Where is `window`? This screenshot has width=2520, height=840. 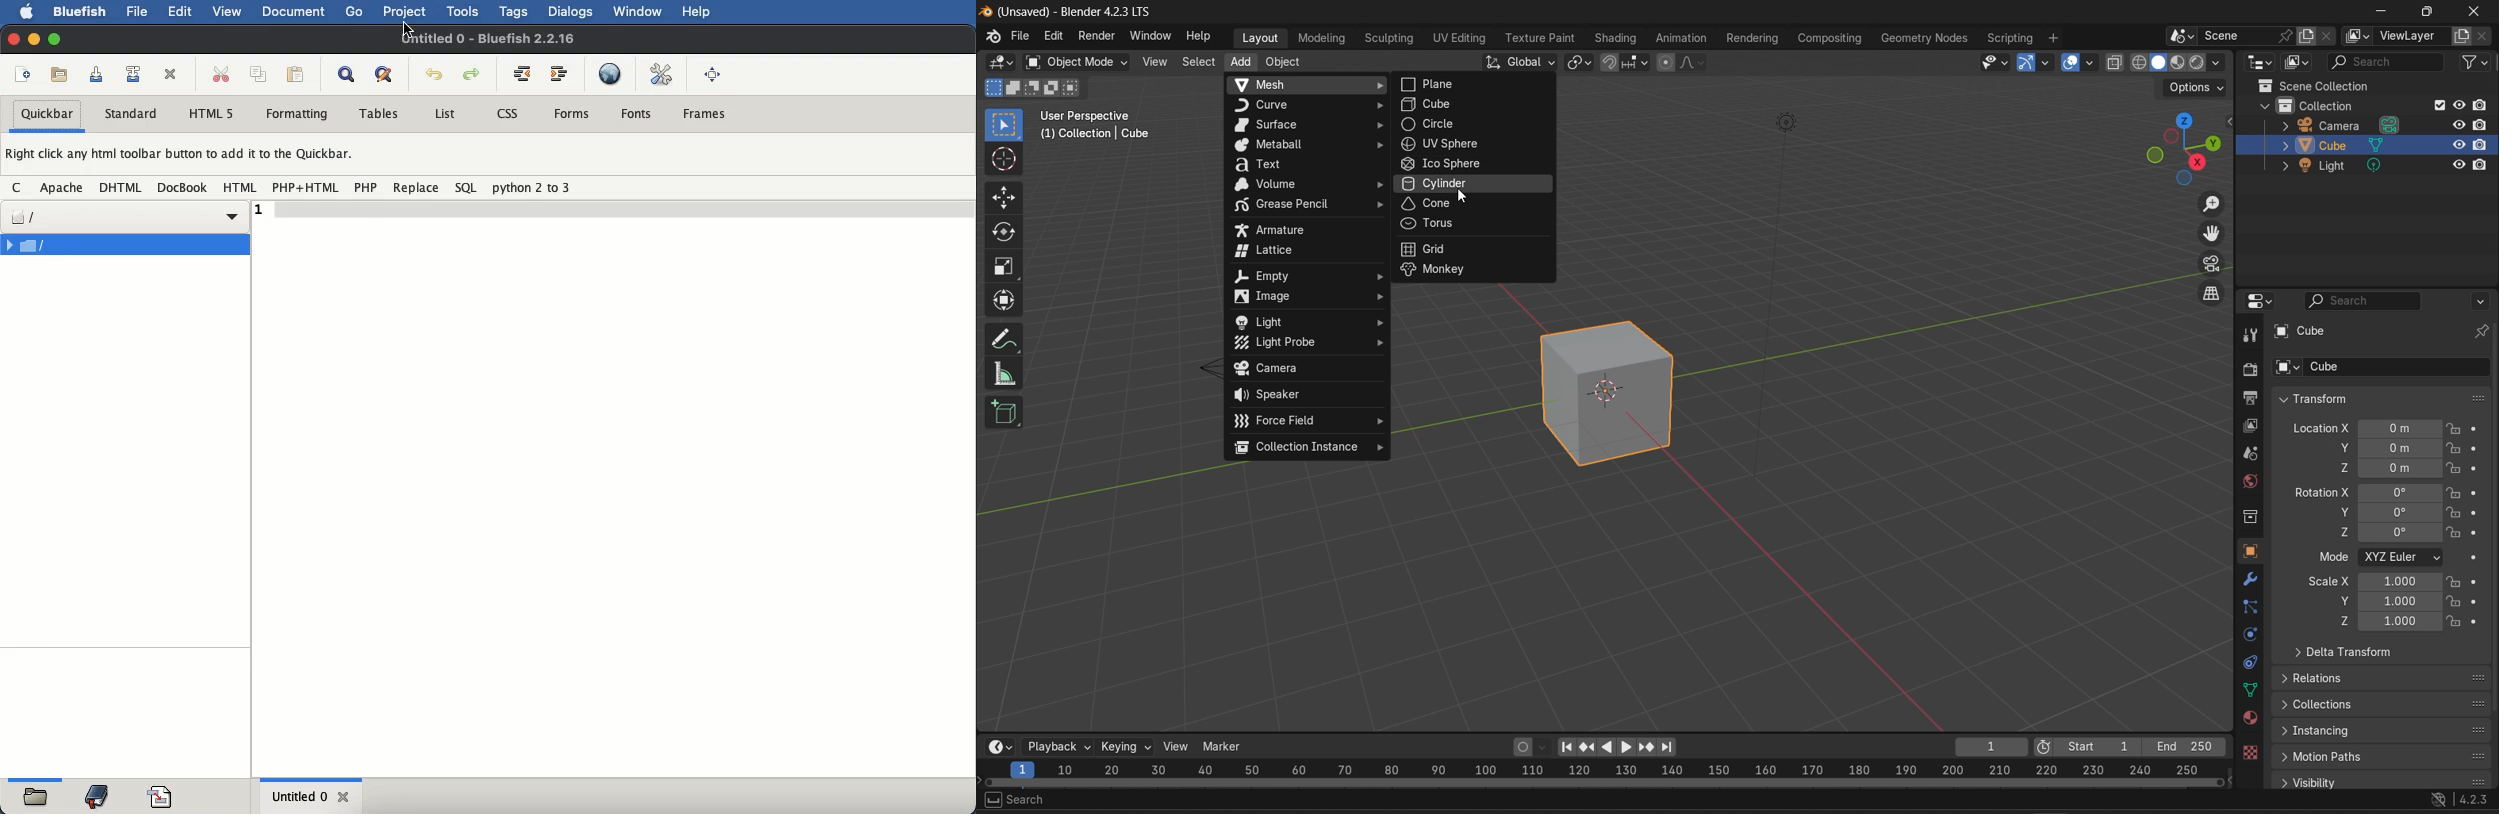 window is located at coordinates (1152, 36).